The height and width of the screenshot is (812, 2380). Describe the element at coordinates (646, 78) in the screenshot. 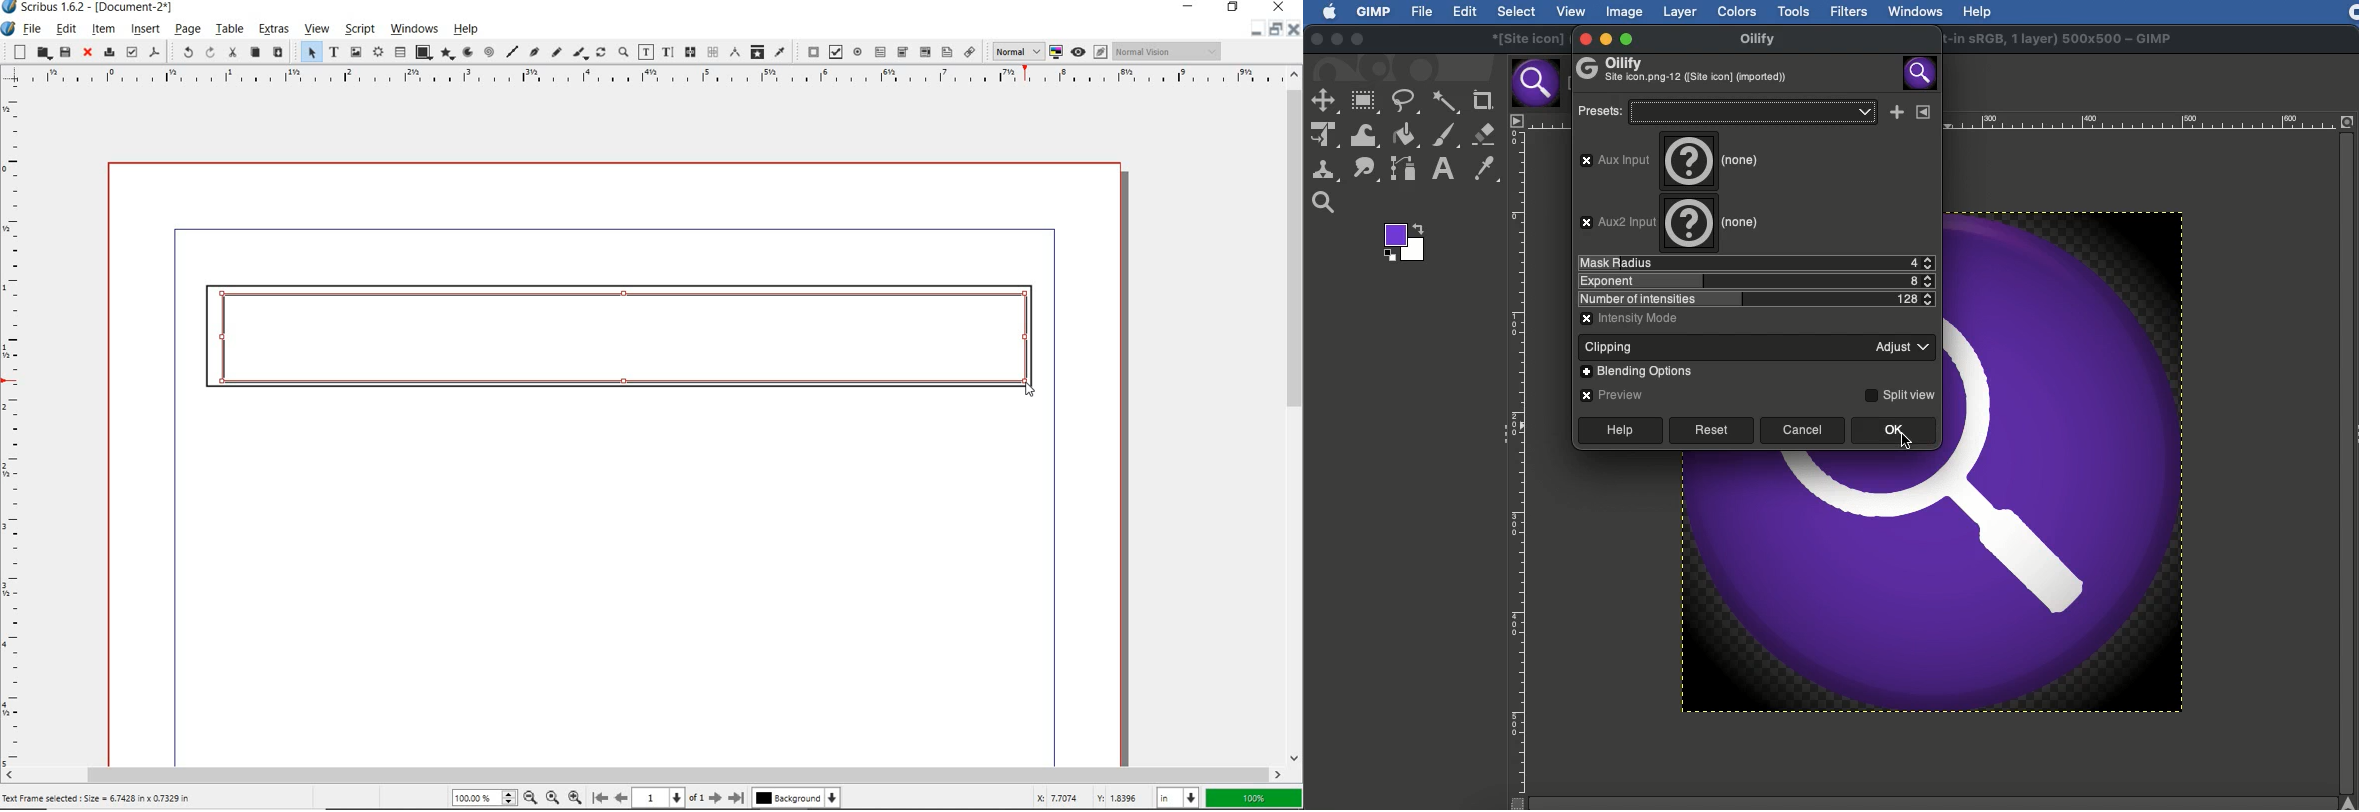

I see `ruler` at that location.